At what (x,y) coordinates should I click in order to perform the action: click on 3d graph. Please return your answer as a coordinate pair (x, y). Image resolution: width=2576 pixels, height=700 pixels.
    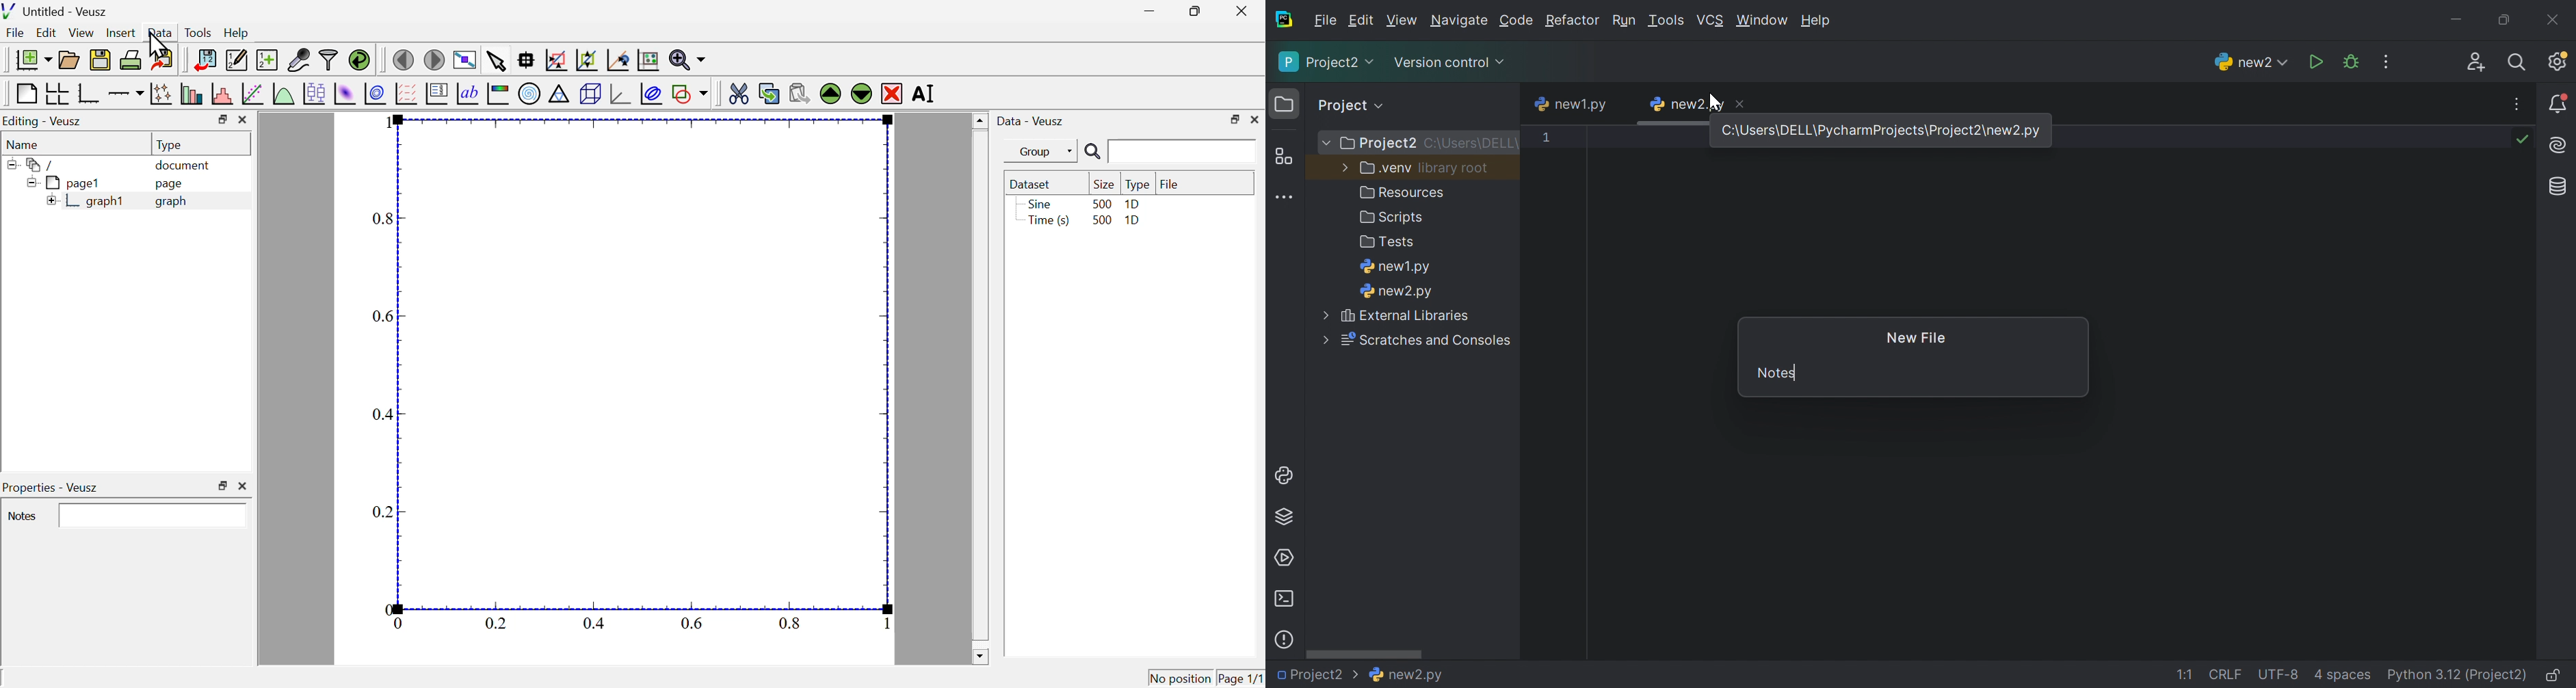
    Looking at the image, I should click on (620, 94).